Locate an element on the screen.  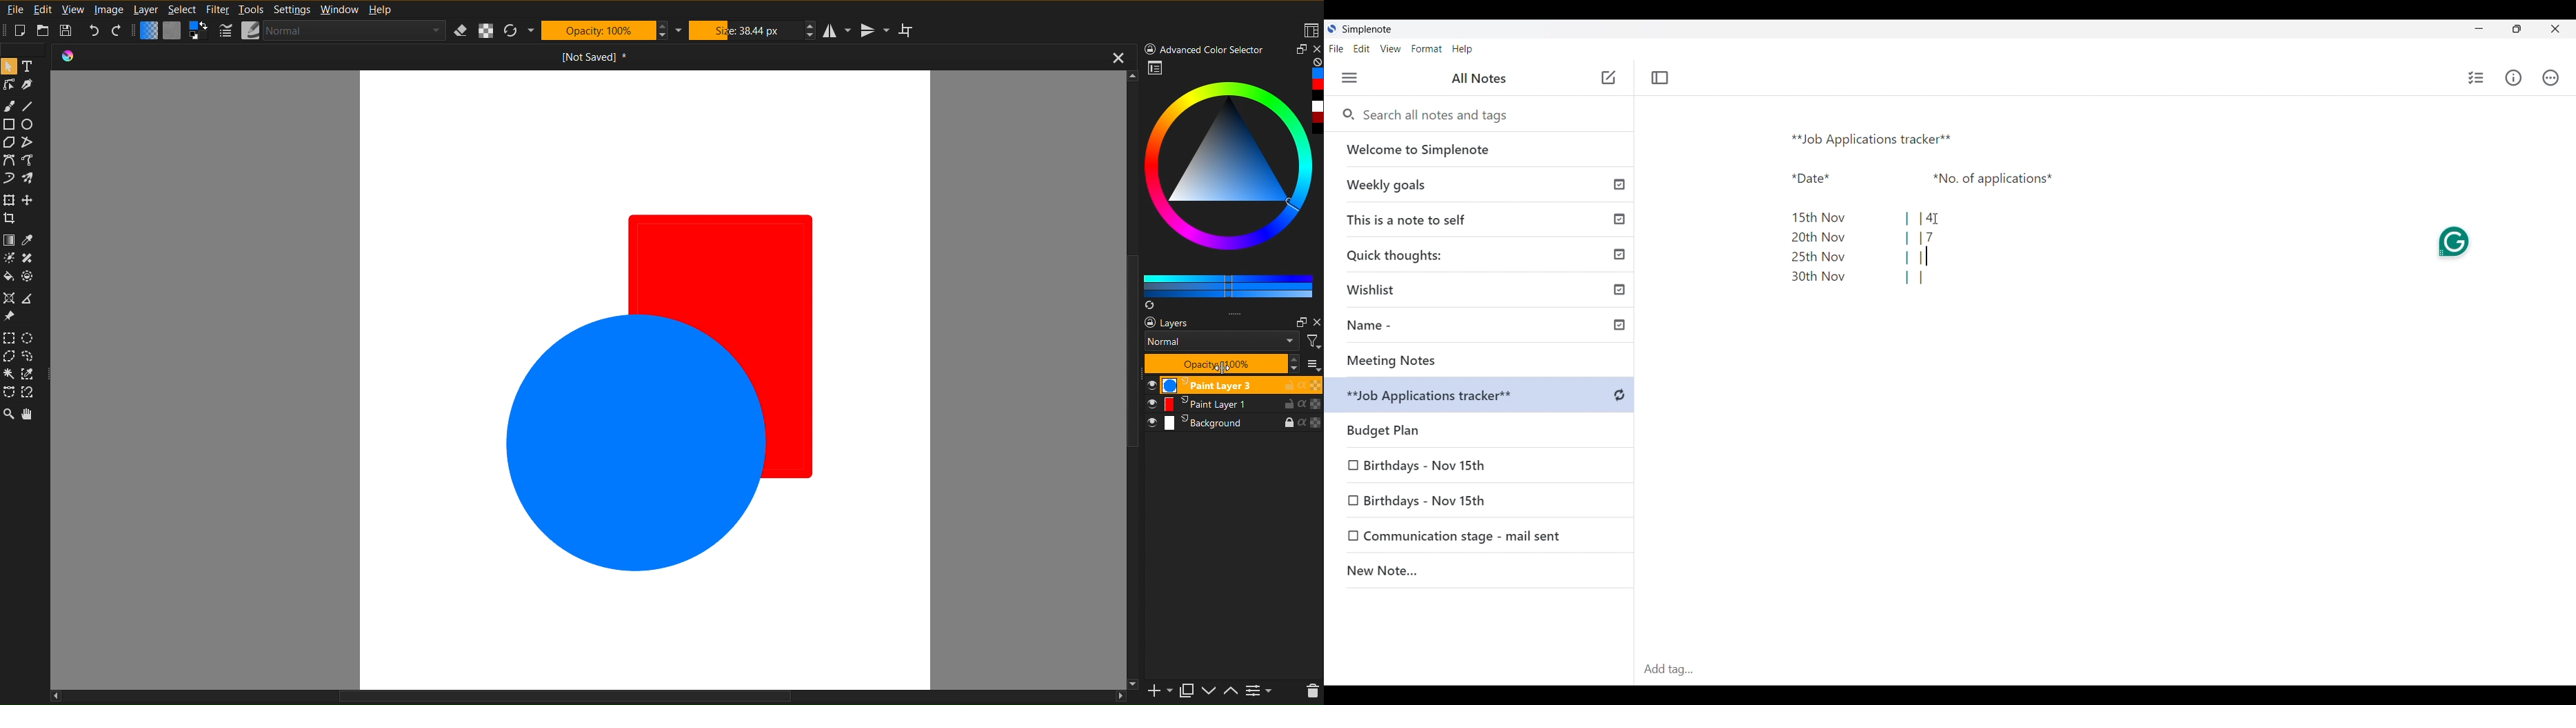
Text cursor is located at coordinates (1927, 256).